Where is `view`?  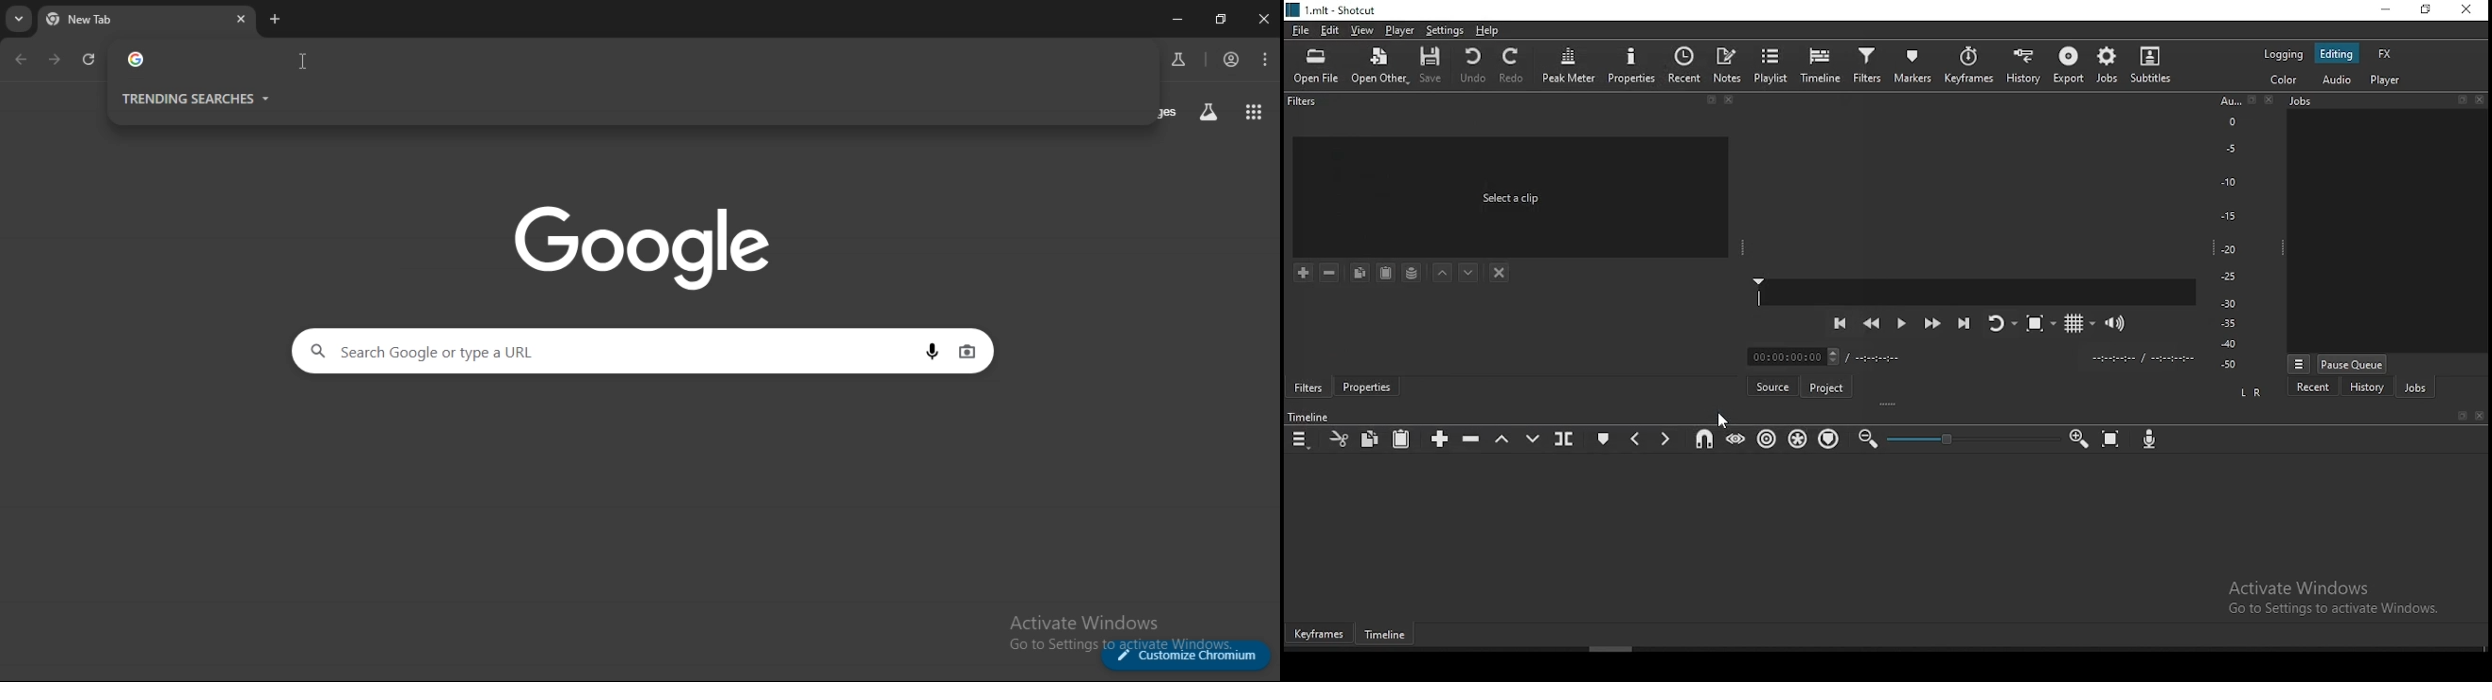 view is located at coordinates (1364, 31).